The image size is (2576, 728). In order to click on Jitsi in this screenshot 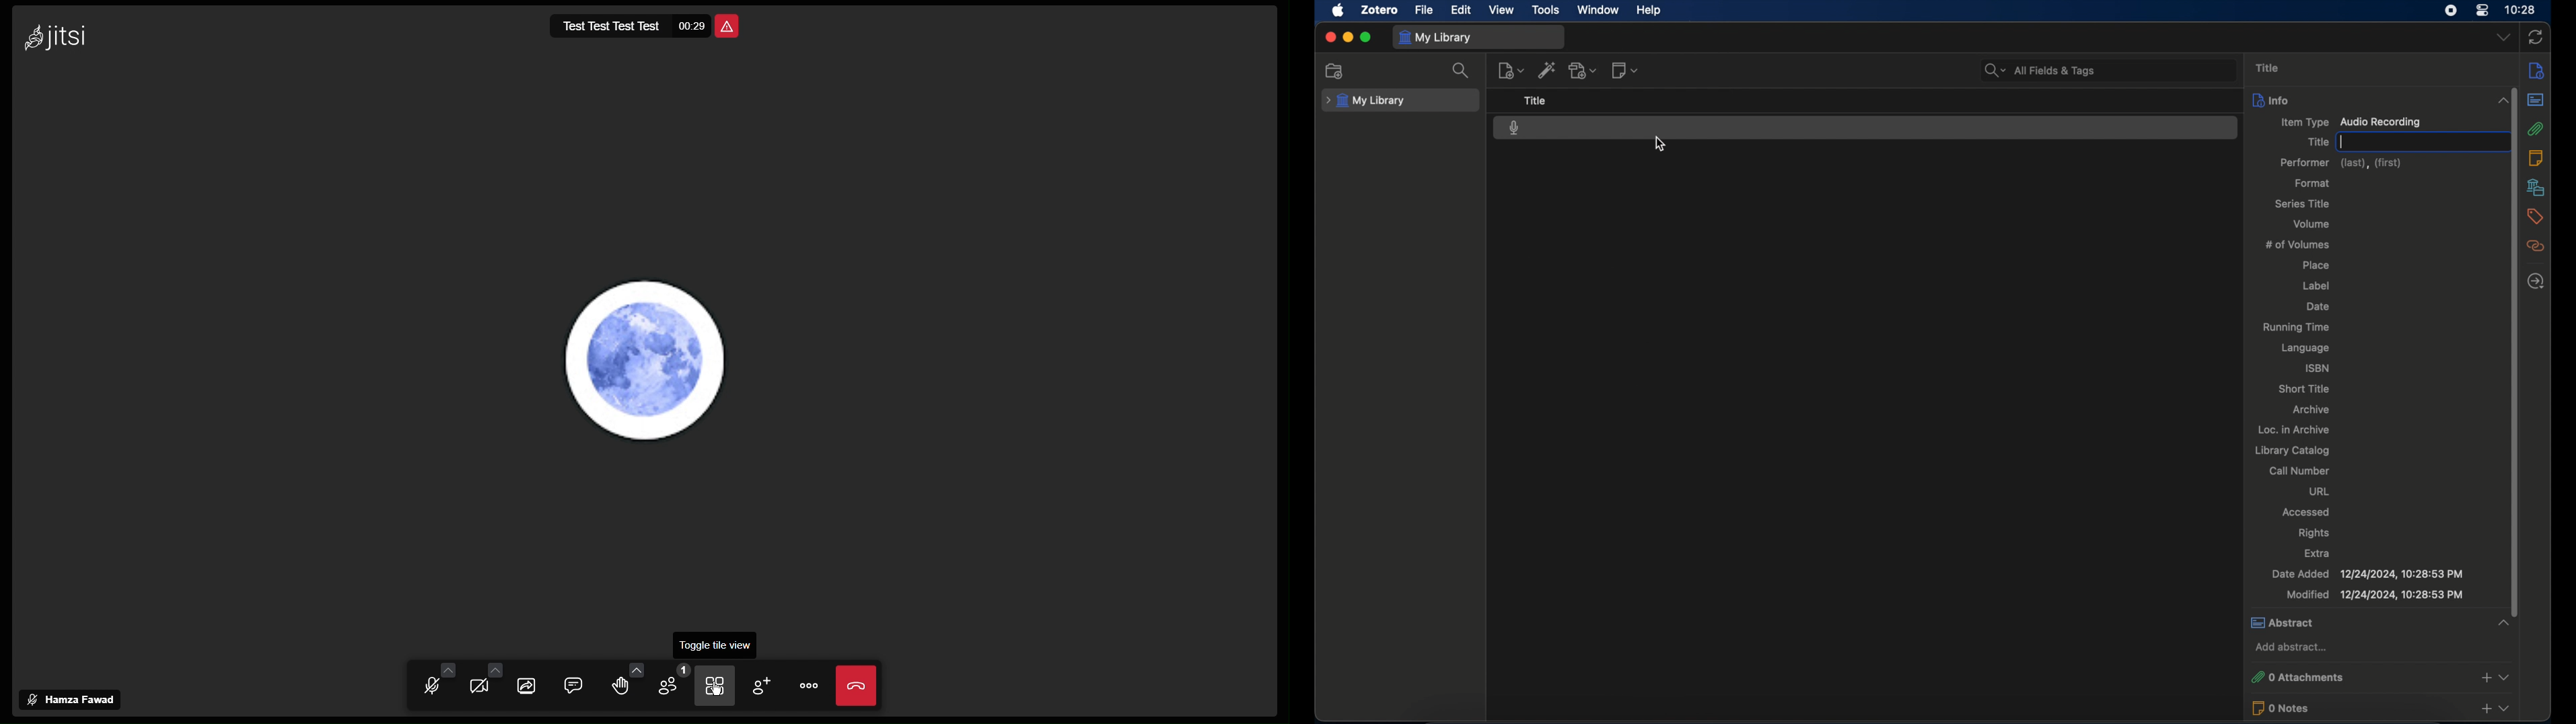, I will do `click(52, 35)`.